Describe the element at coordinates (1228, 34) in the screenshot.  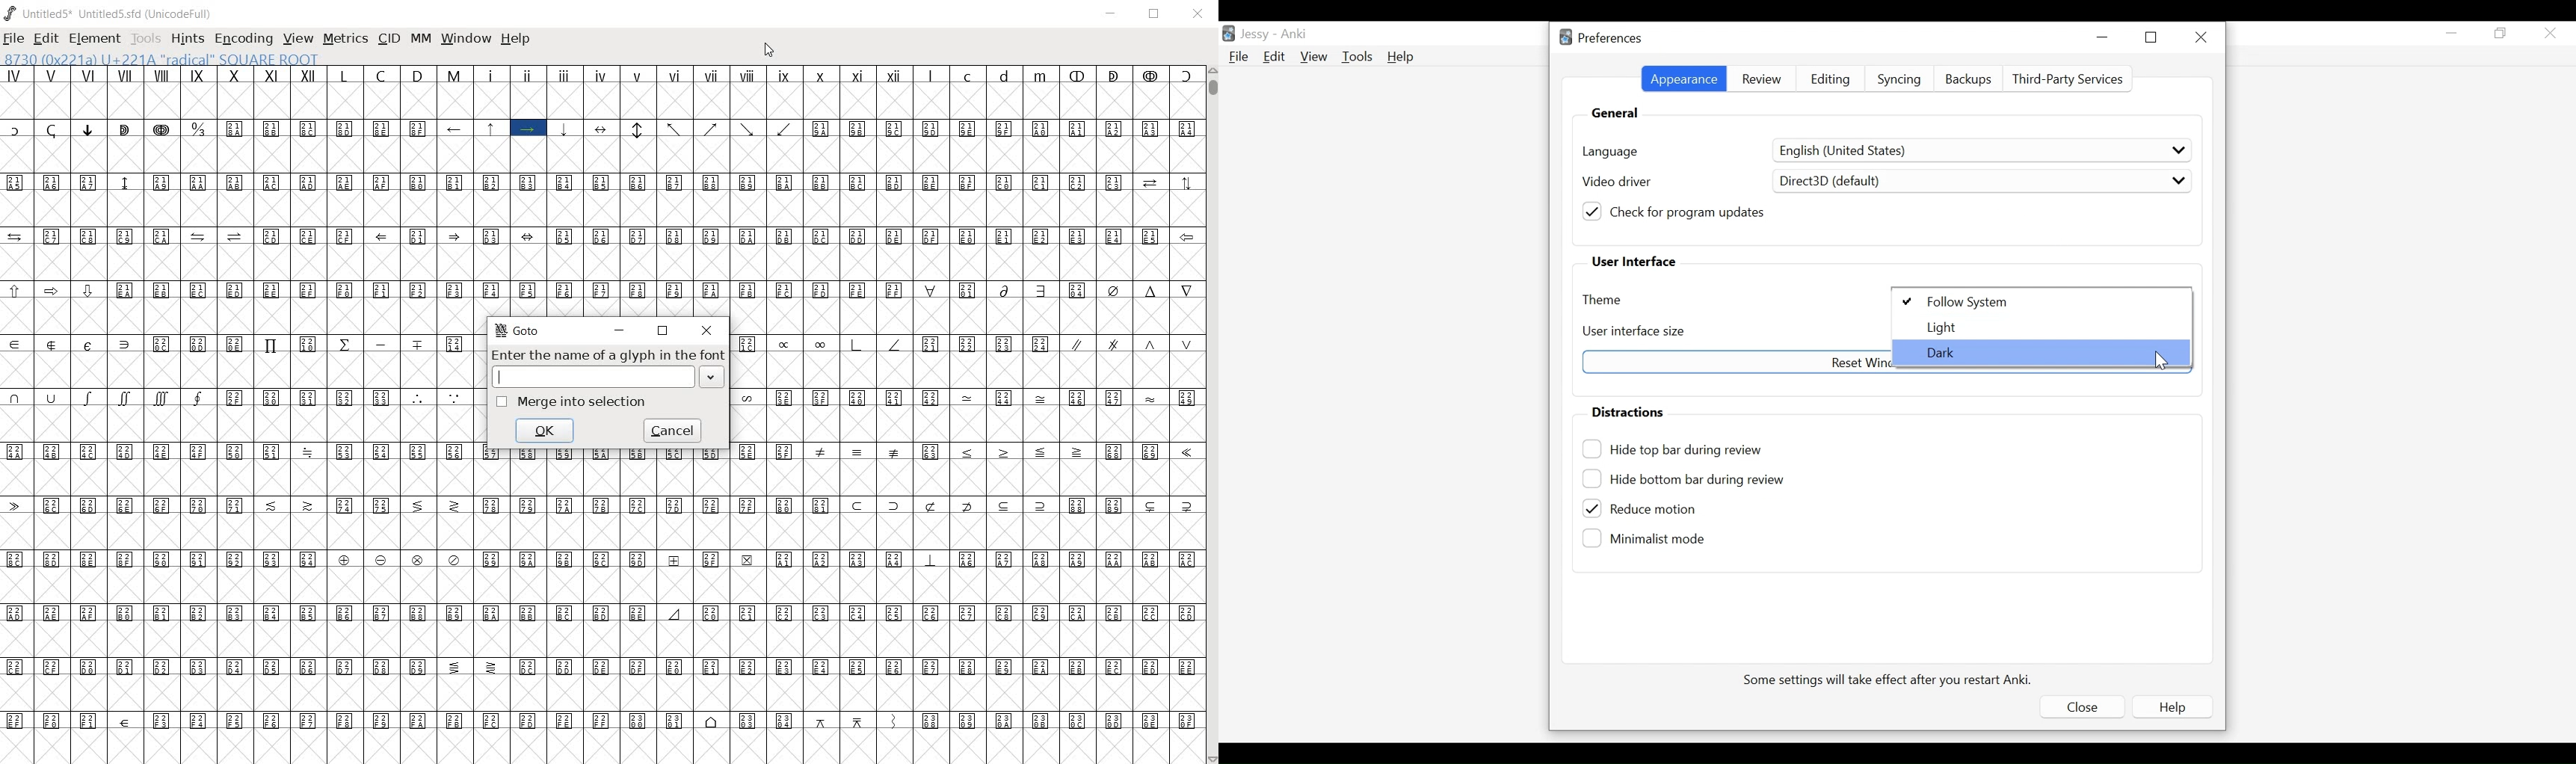
I see `Anki Desktop Icon` at that location.